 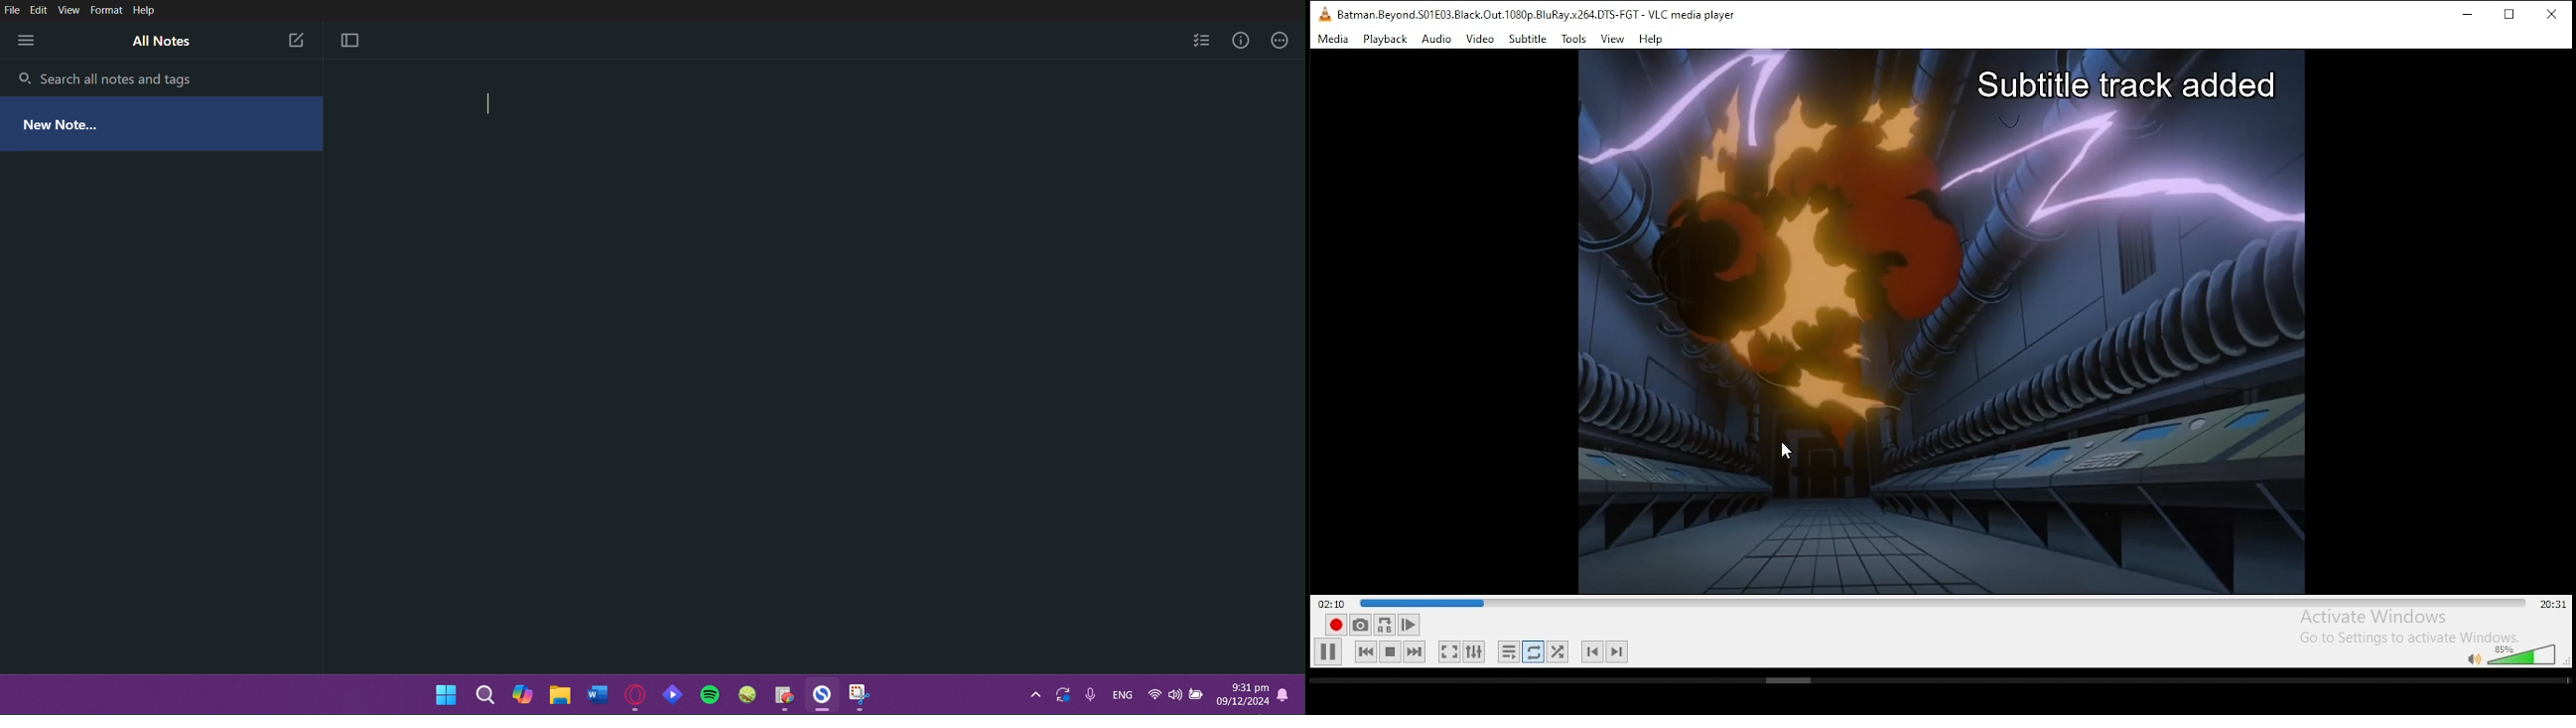 What do you see at coordinates (1449, 651) in the screenshot?
I see `toggle video in fullscreen` at bounding box center [1449, 651].